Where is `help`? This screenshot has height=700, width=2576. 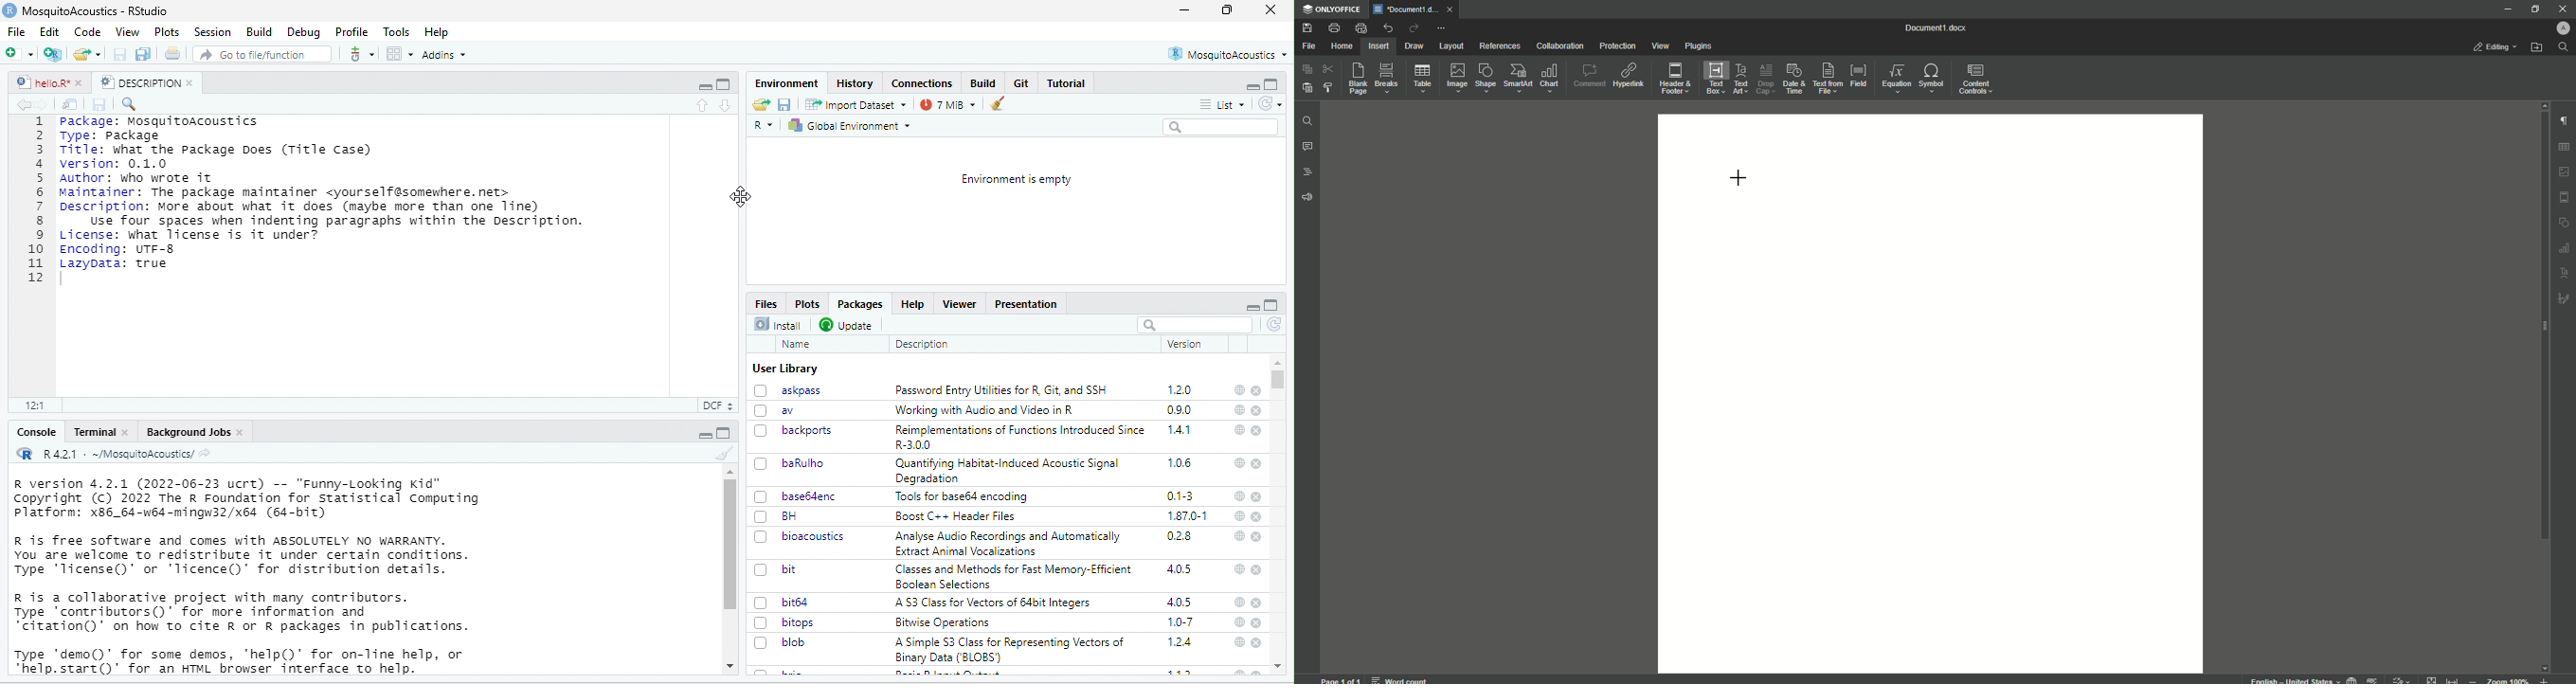 help is located at coordinates (1237, 495).